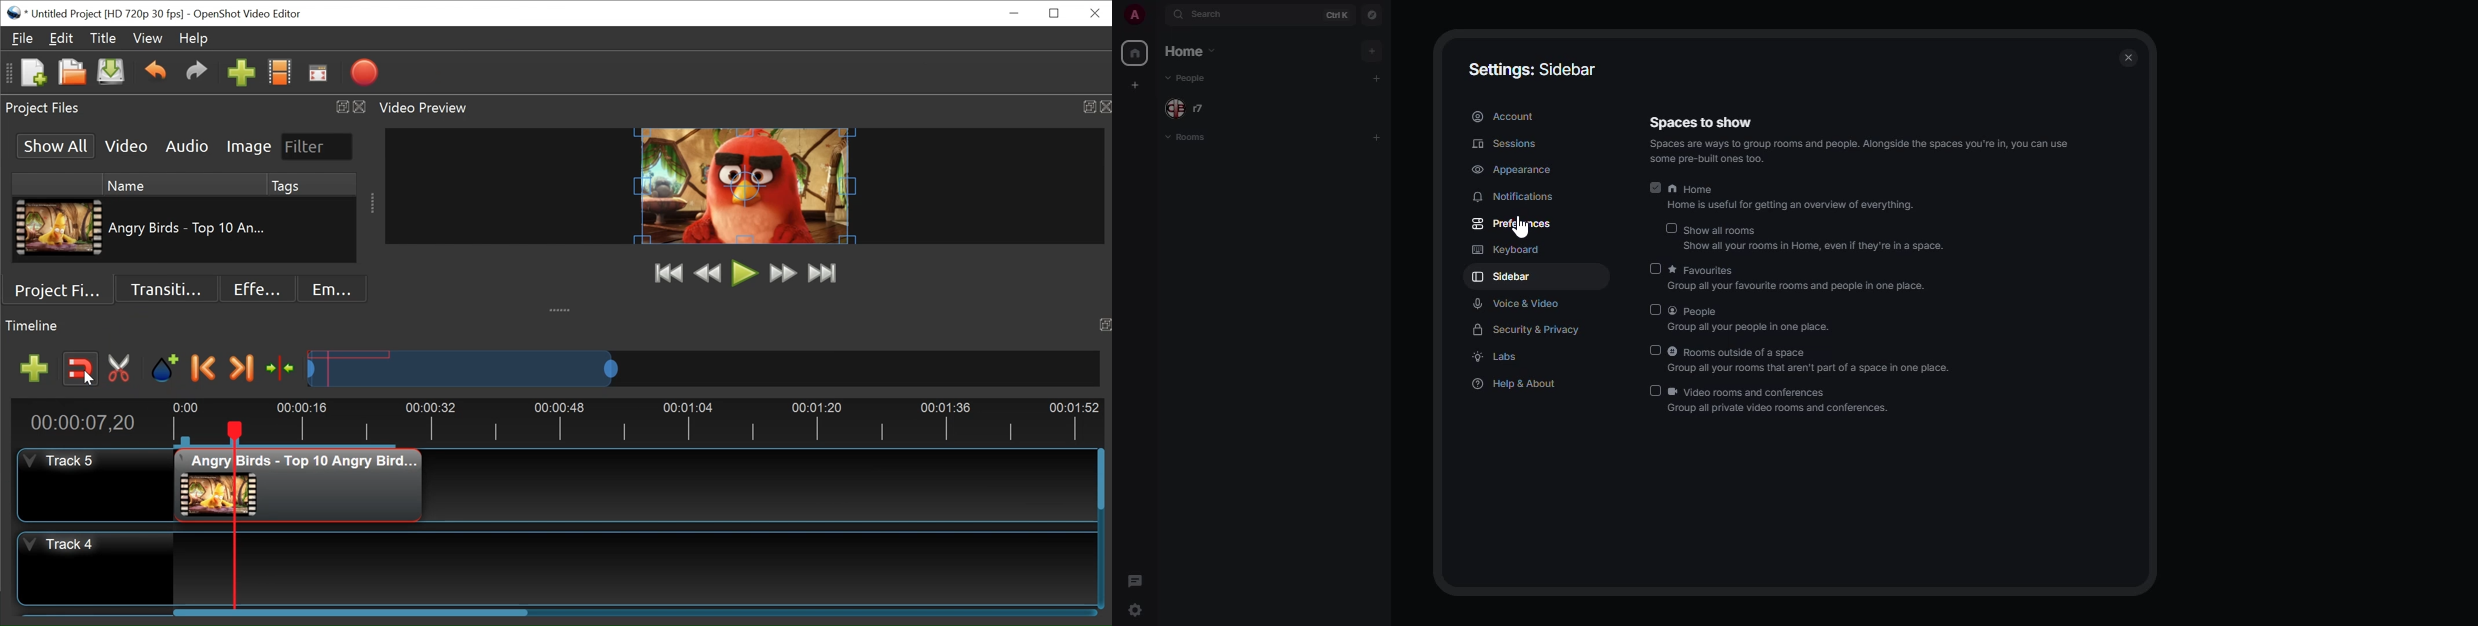  Describe the element at coordinates (1800, 278) in the screenshot. I see `favorites` at that location.